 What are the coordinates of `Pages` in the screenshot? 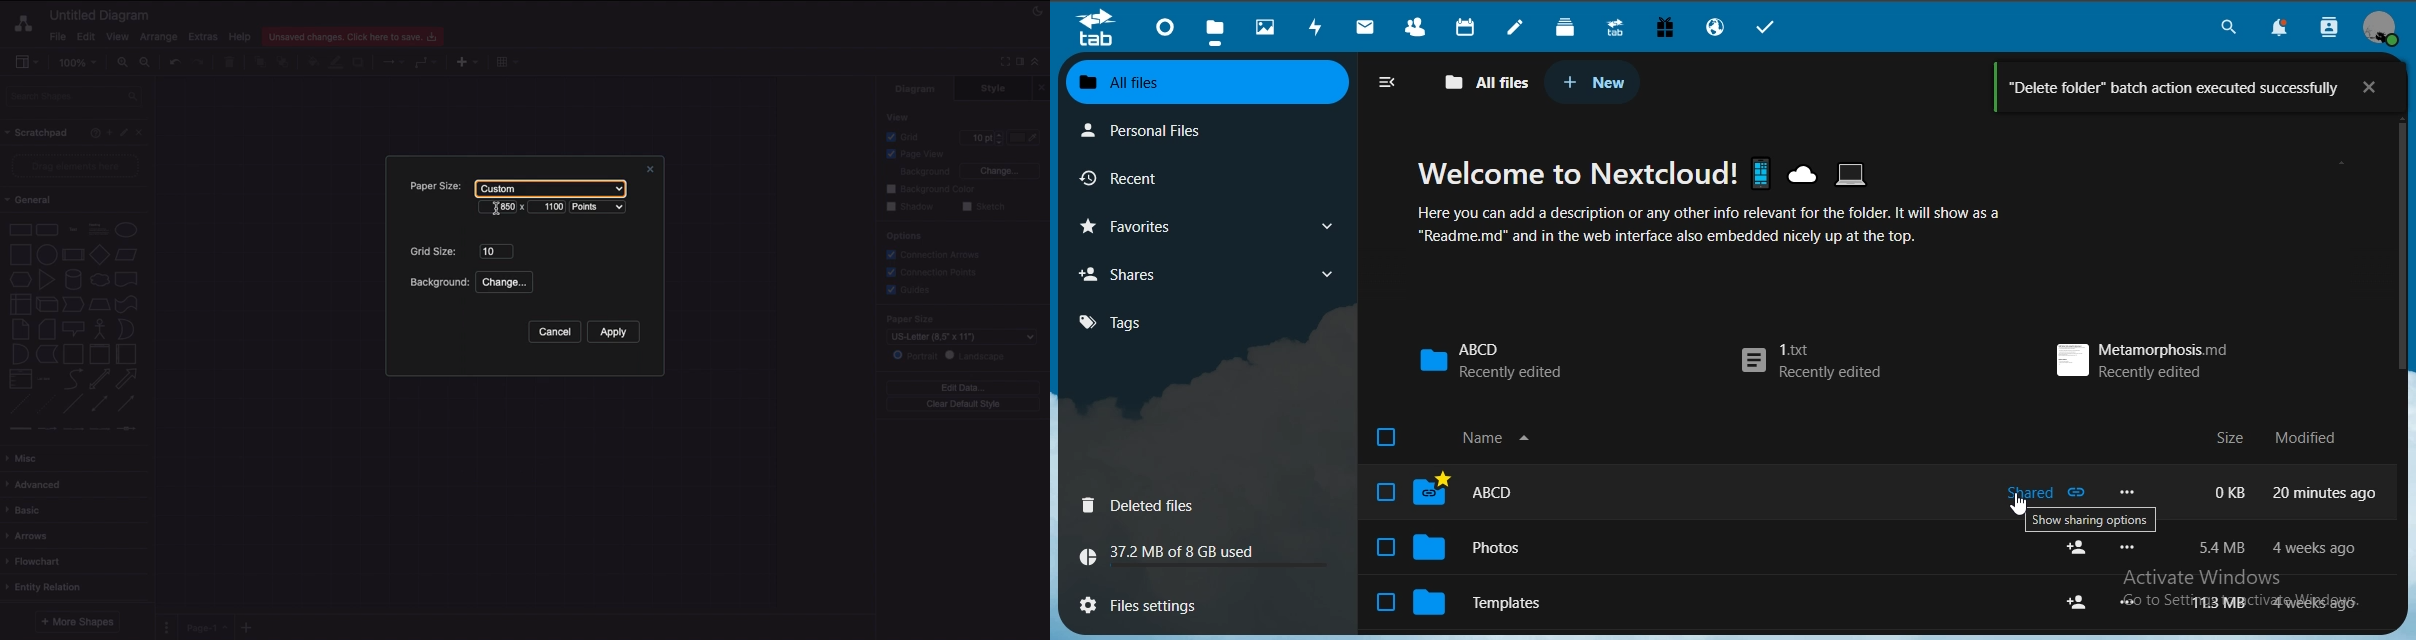 It's located at (164, 628).